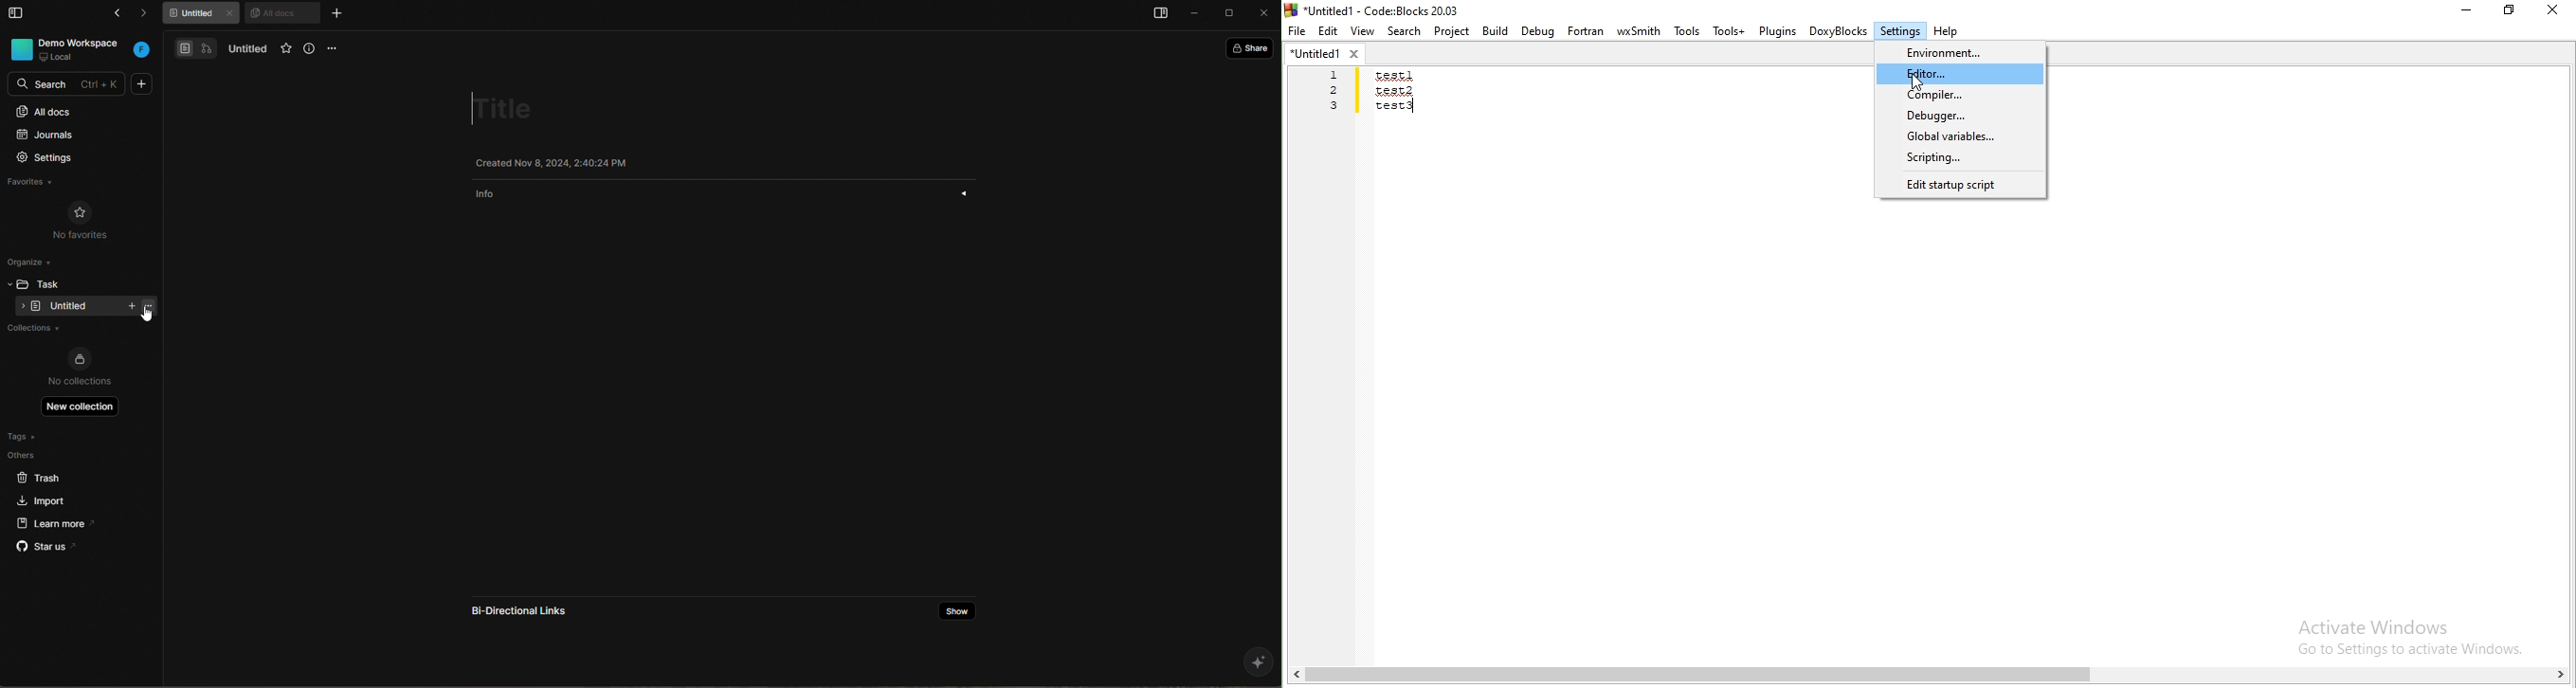 Image resolution: width=2576 pixels, height=700 pixels. What do you see at coordinates (516, 606) in the screenshot?
I see `bi directional links` at bounding box center [516, 606].